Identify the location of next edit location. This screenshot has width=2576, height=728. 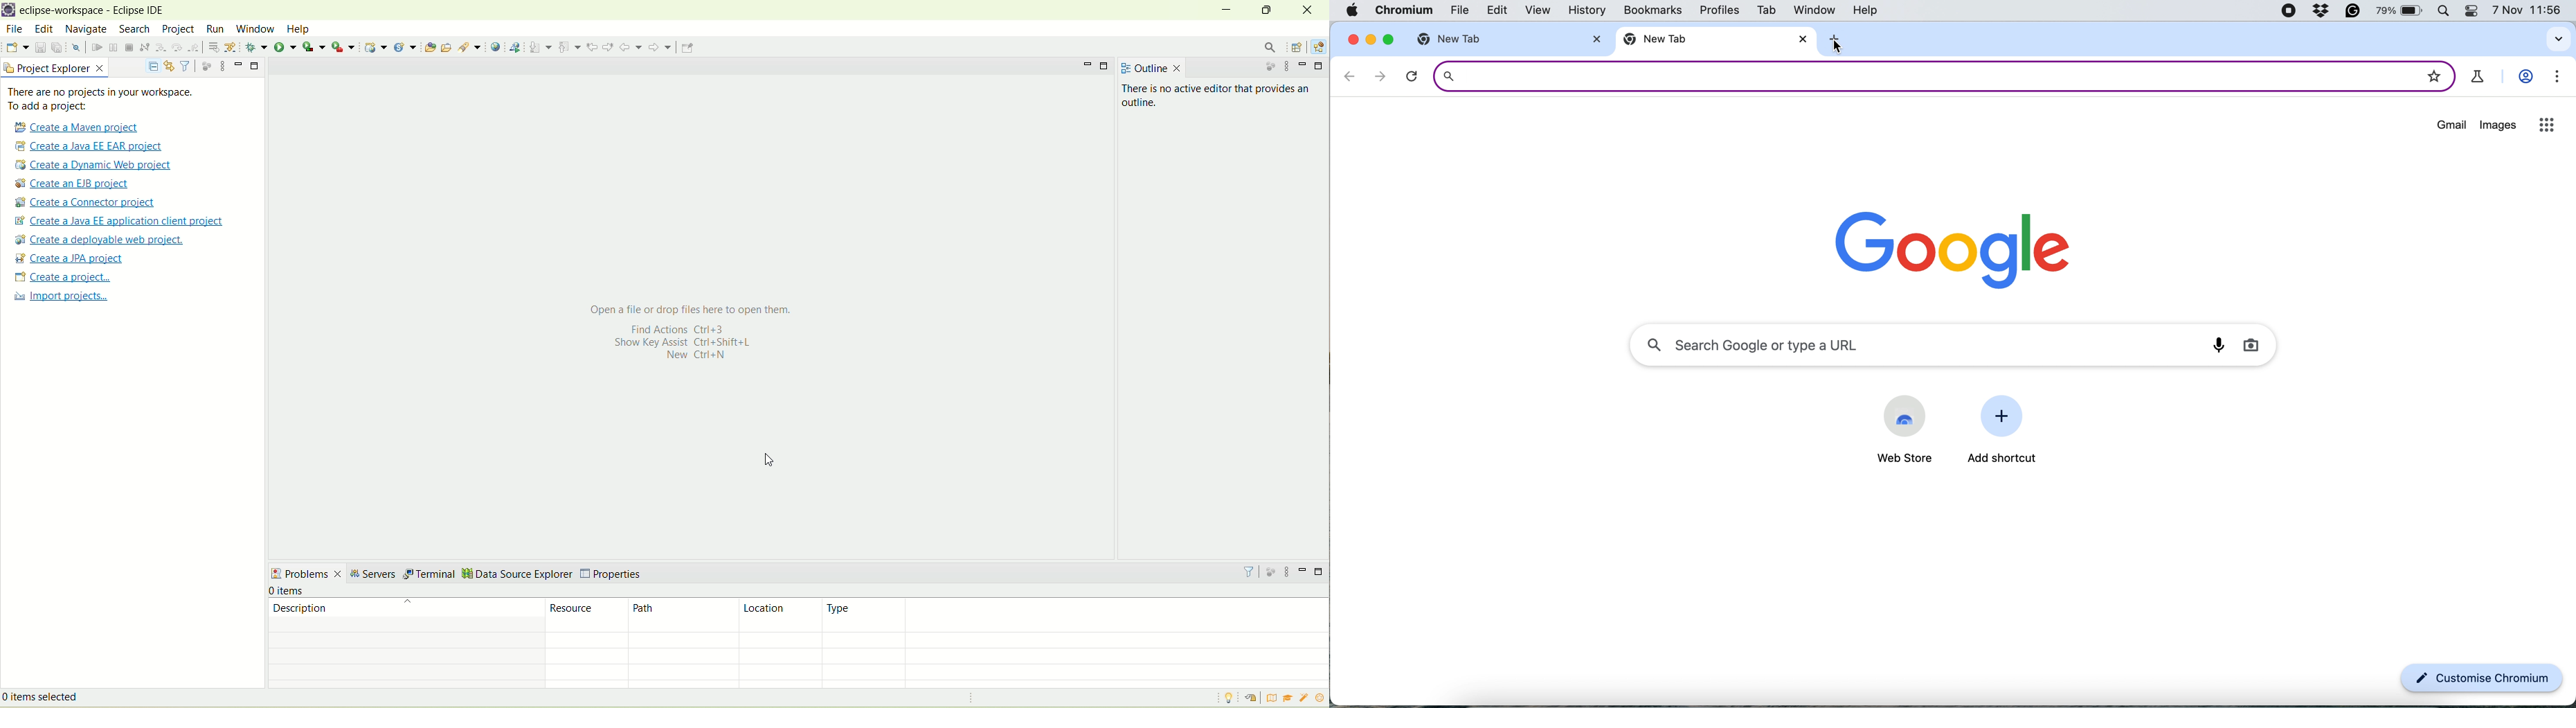
(663, 46).